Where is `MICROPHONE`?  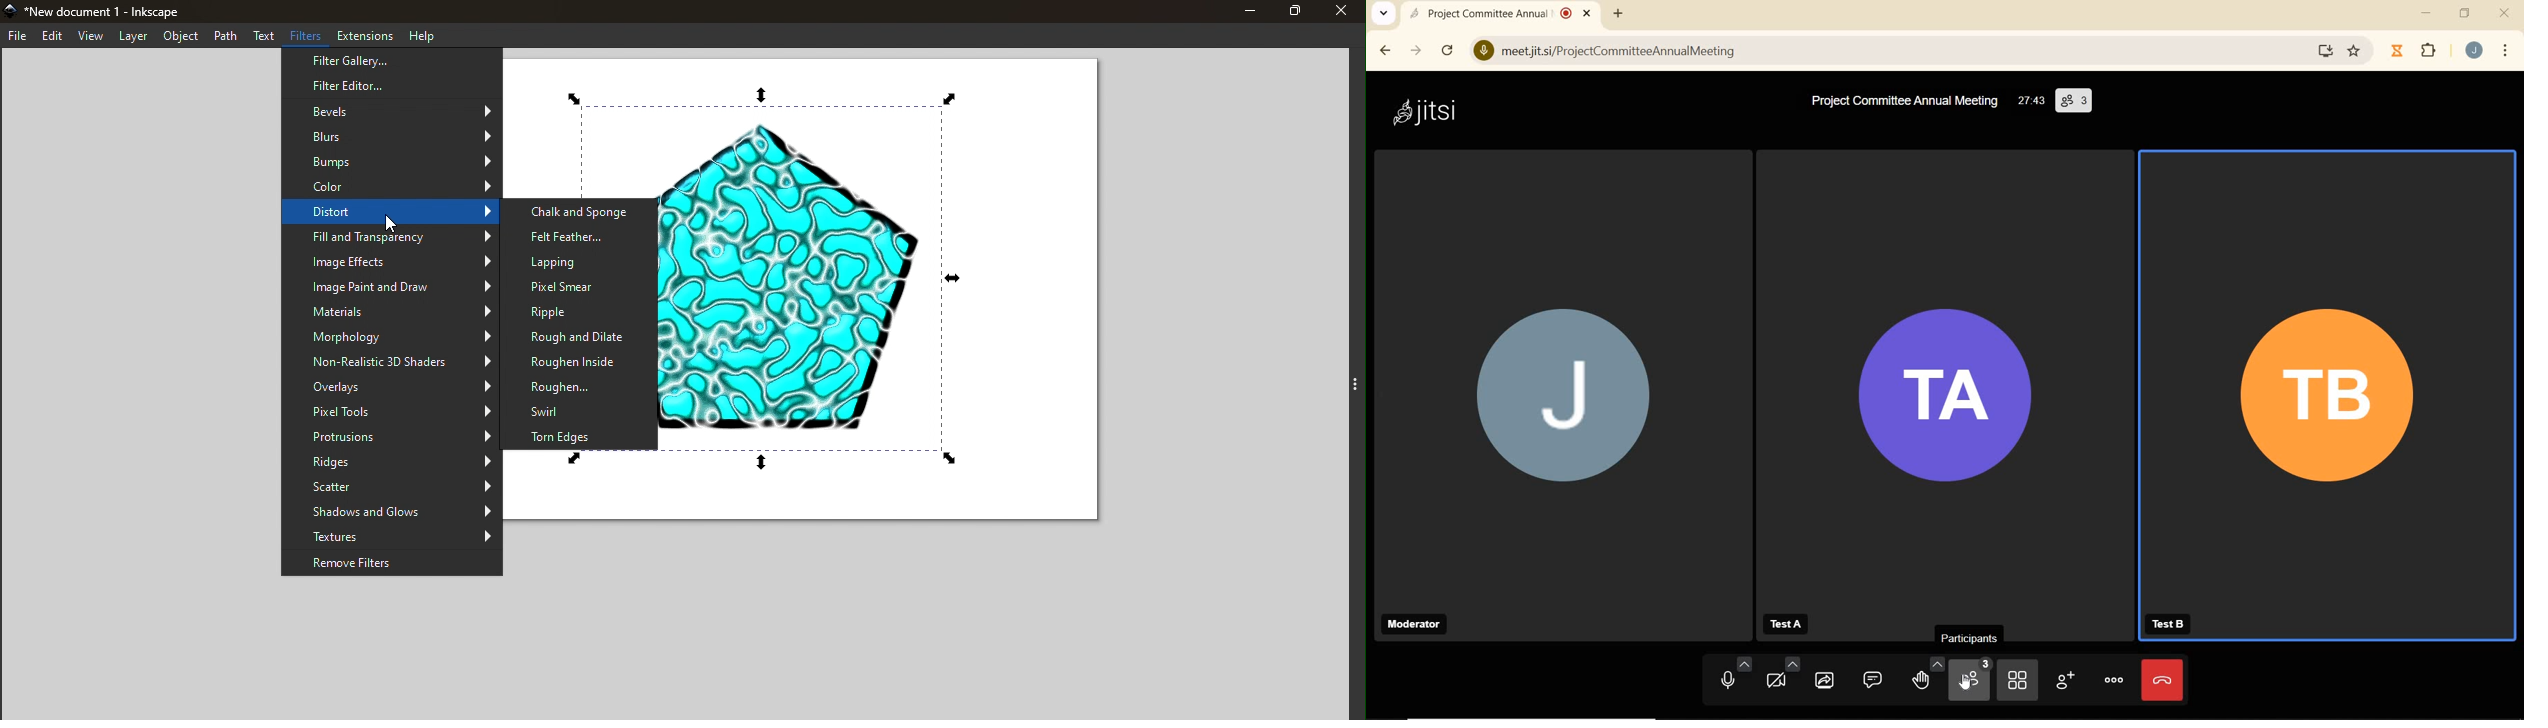
MICROPHONE is located at coordinates (1733, 673).